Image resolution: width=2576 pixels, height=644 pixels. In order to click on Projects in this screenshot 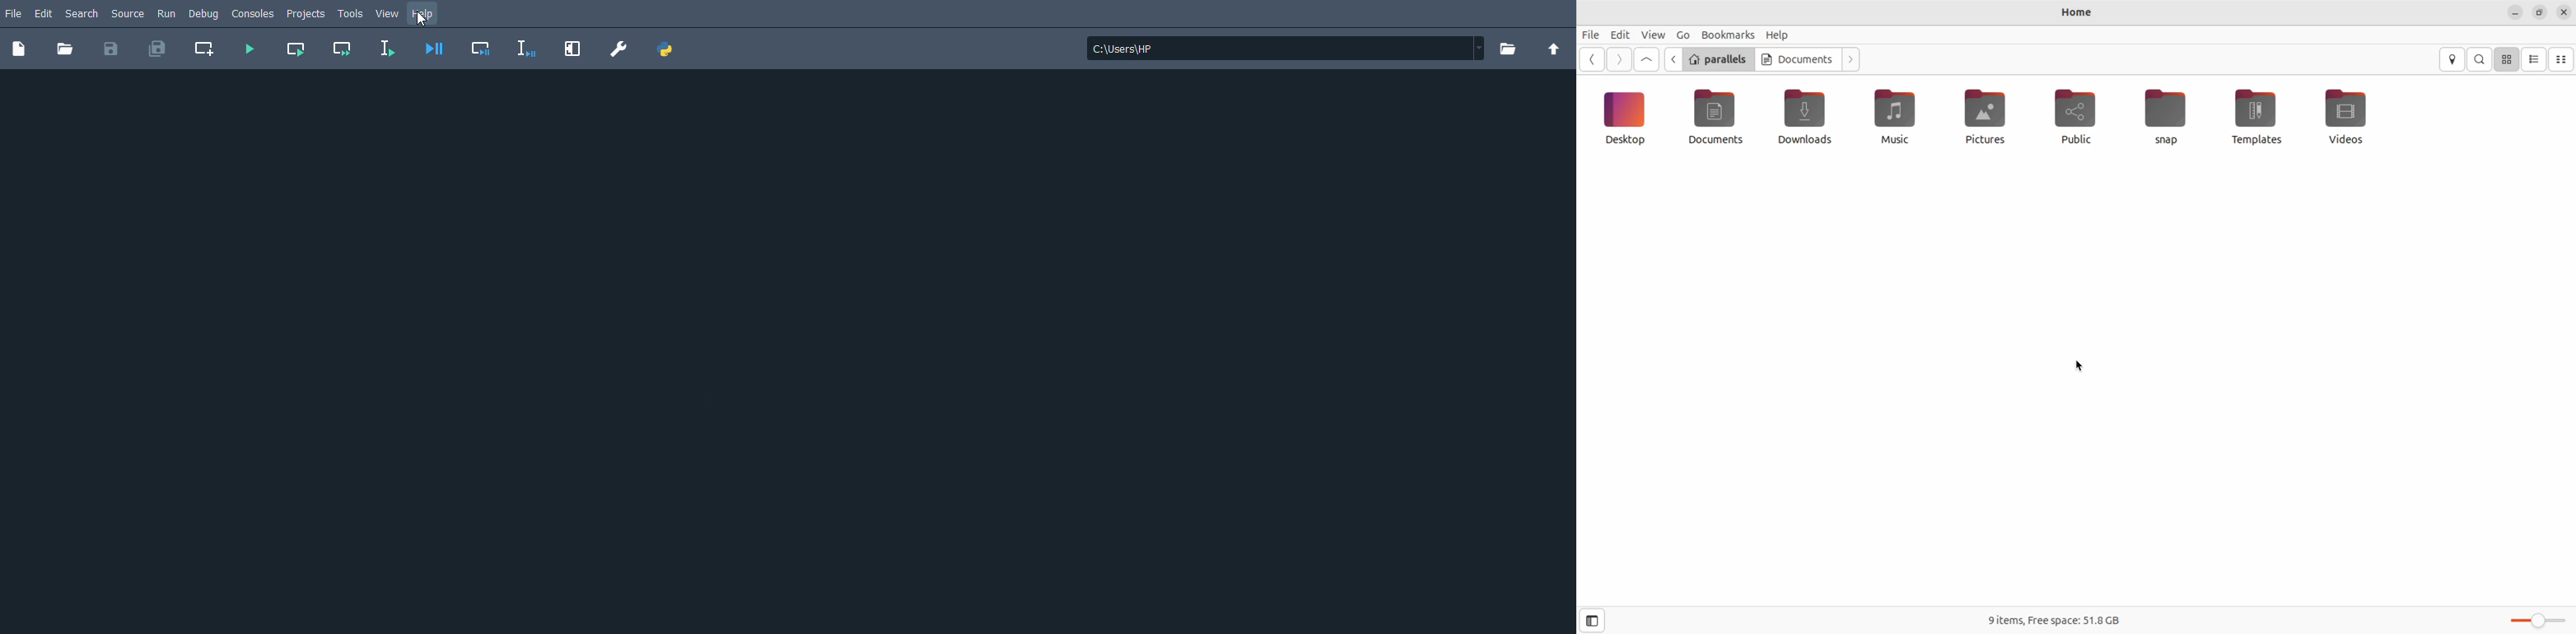, I will do `click(307, 15)`.